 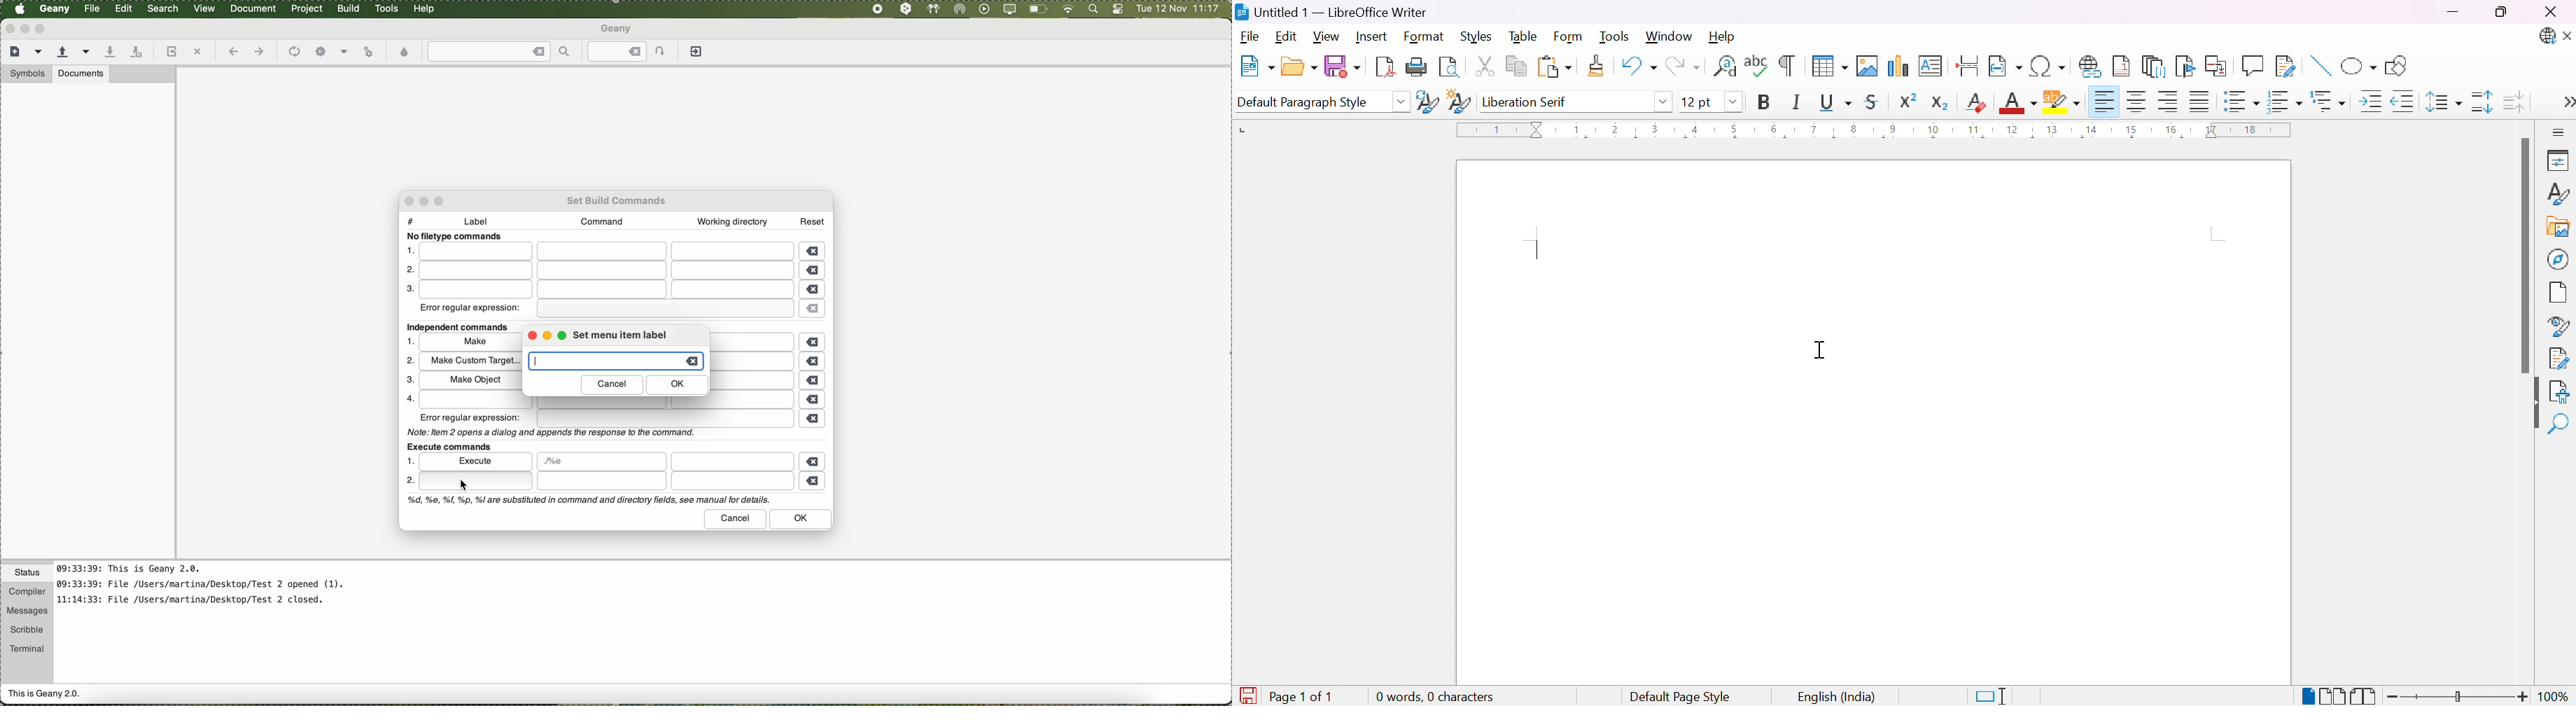 I want to click on help, so click(x=425, y=9).